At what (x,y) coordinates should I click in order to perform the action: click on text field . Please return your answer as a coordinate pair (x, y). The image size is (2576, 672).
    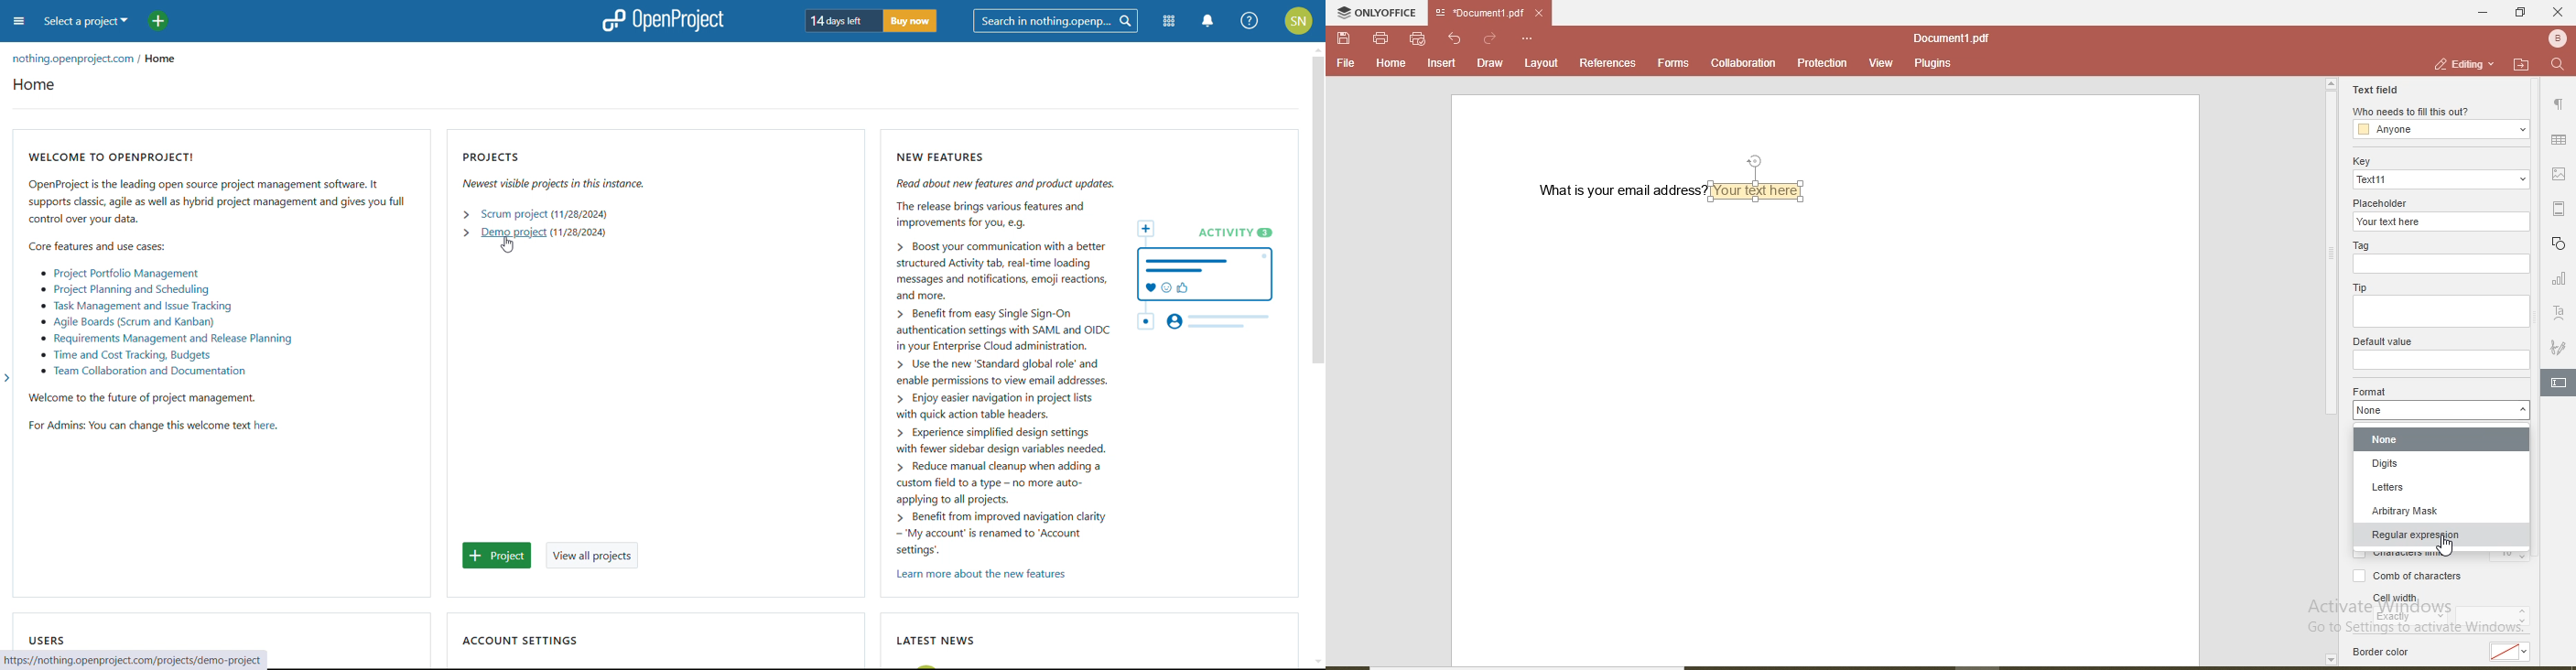
    Looking at the image, I should click on (2376, 88).